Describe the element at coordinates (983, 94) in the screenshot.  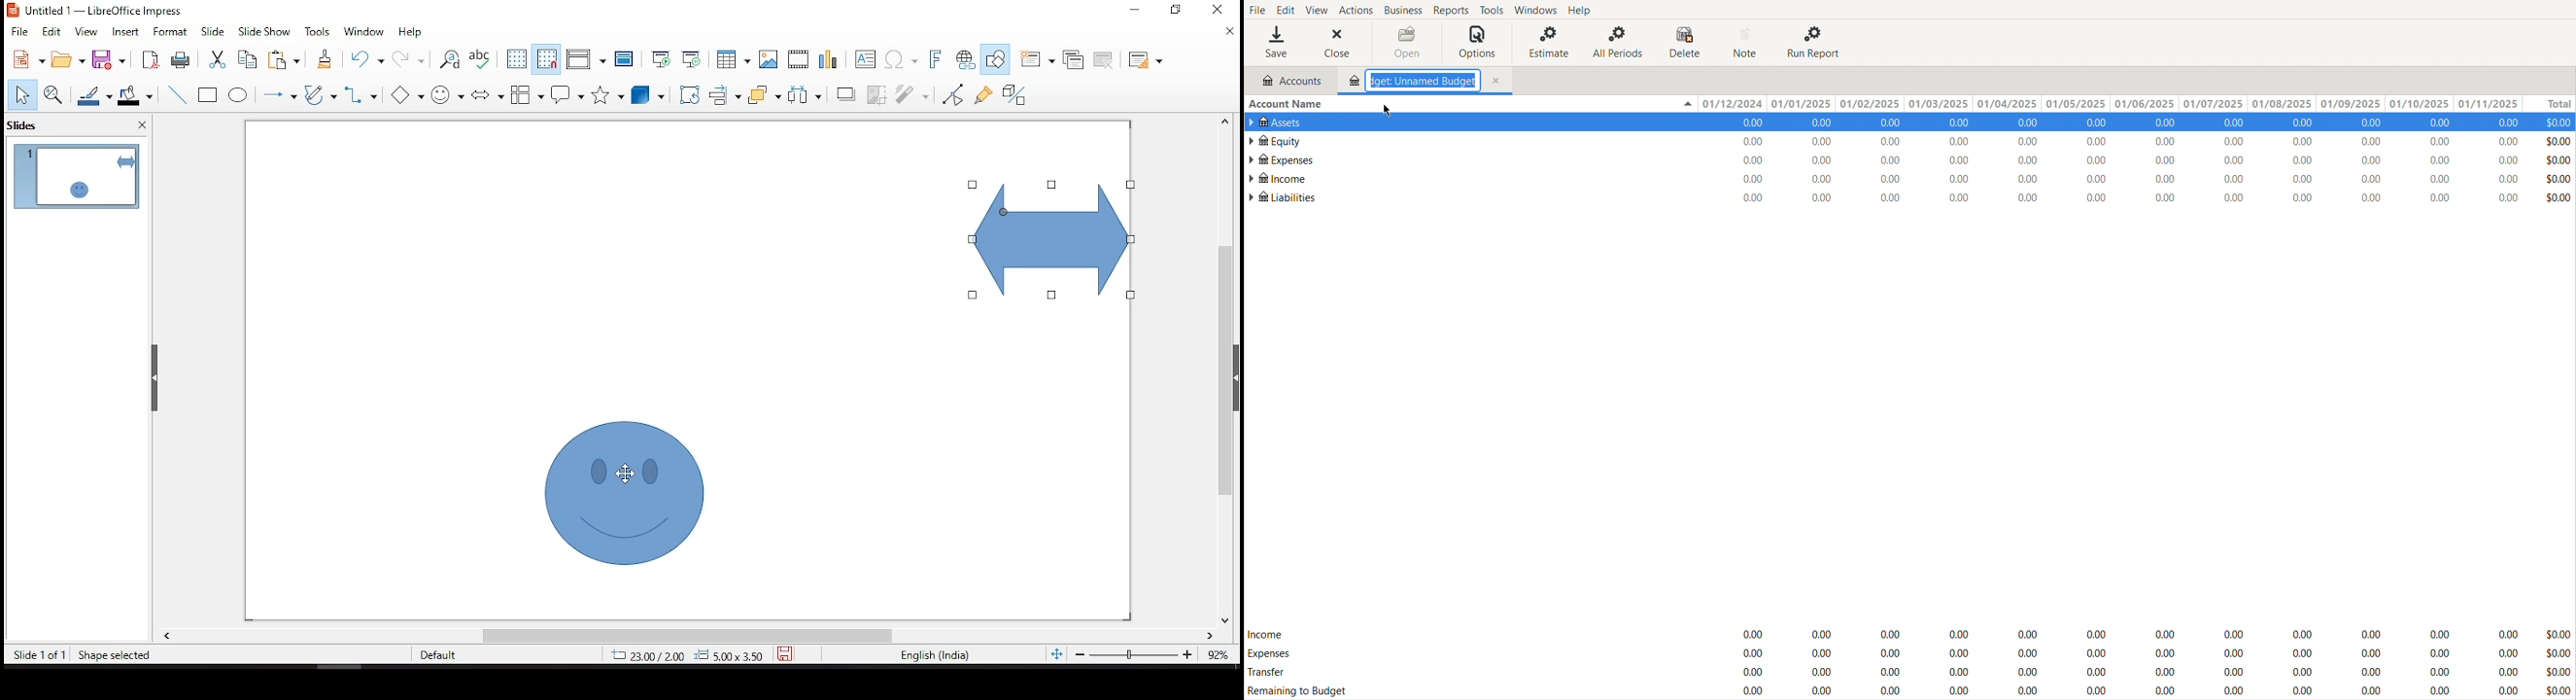
I see `show gluepoint functions` at that location.